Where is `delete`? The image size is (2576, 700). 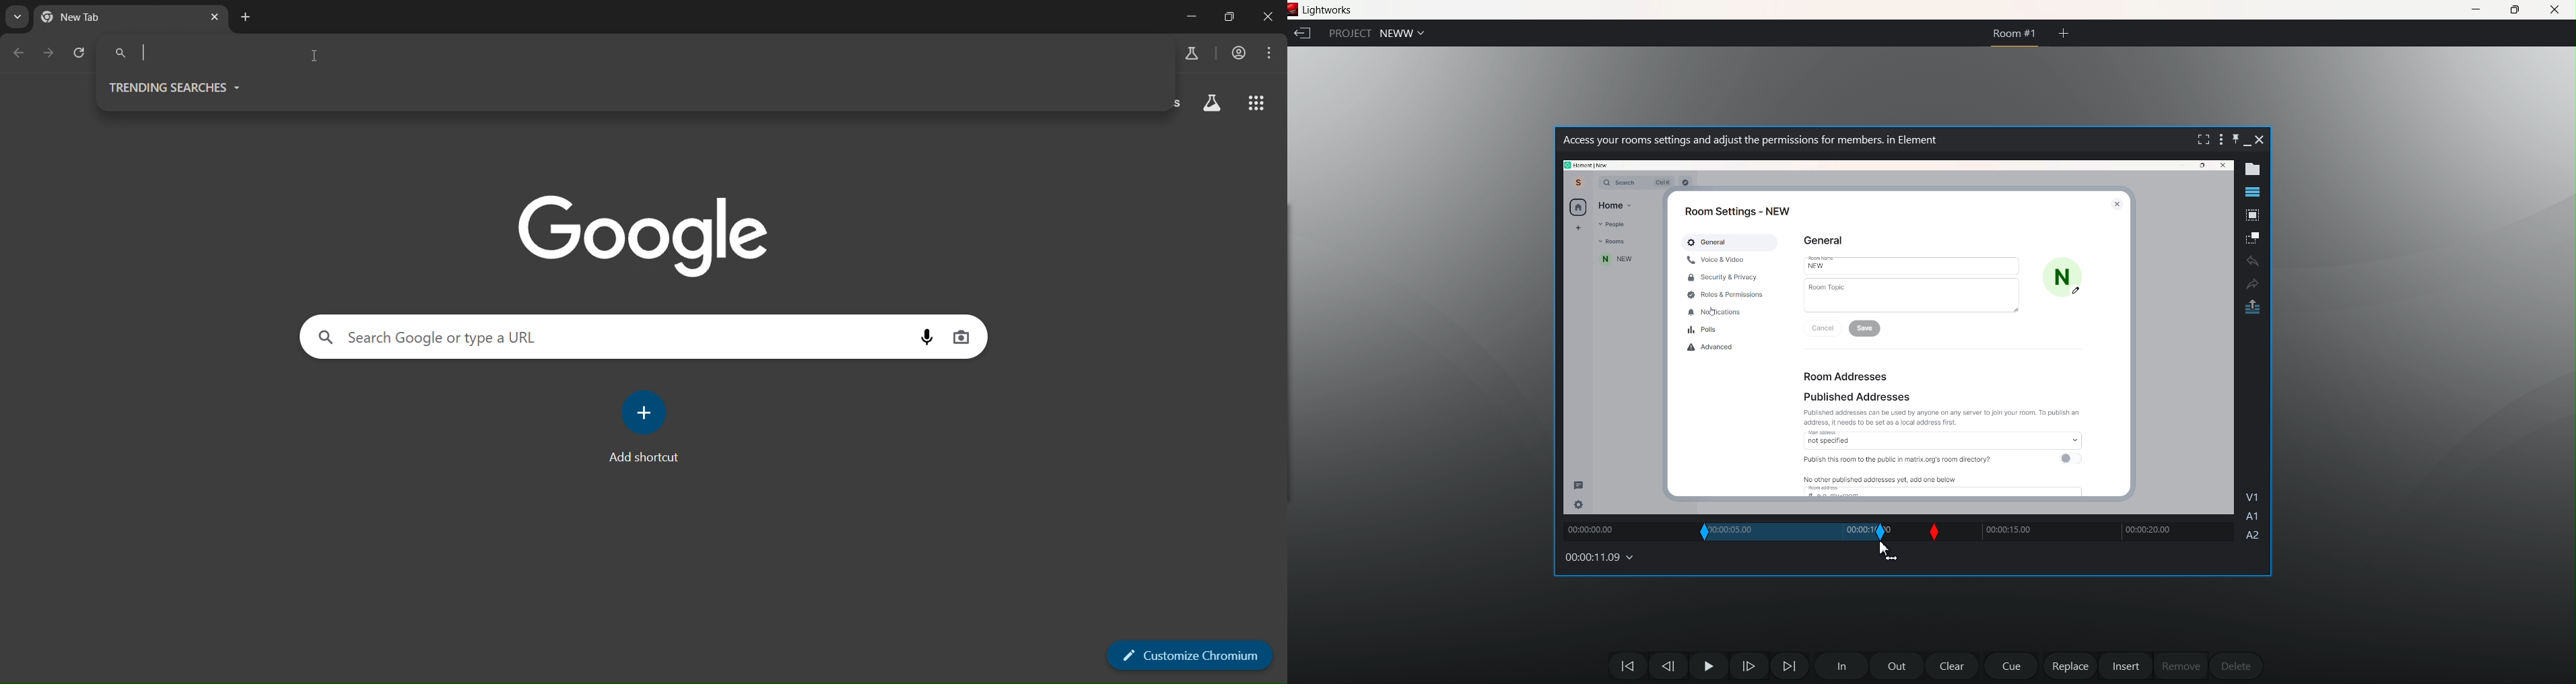
delete is located at coordinates (2236, 665).